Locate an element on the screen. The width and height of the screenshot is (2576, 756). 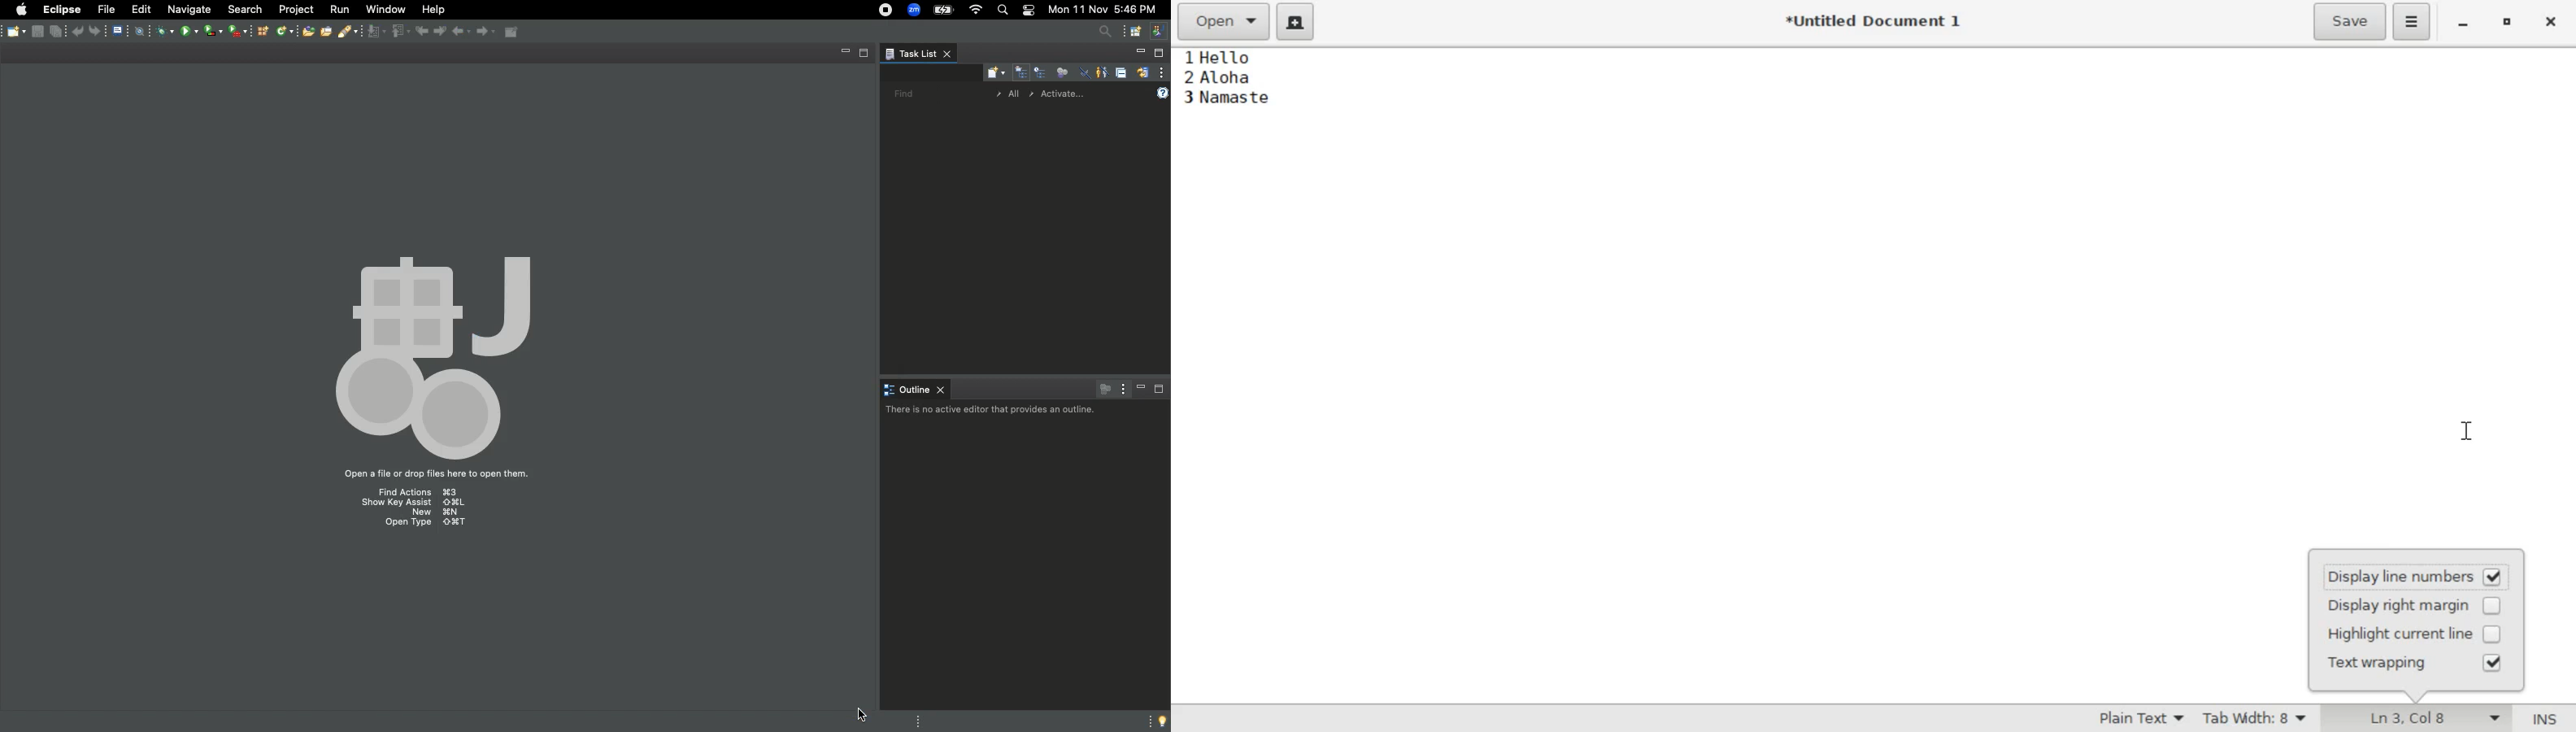
Recording is located at coordinates (882, 10).